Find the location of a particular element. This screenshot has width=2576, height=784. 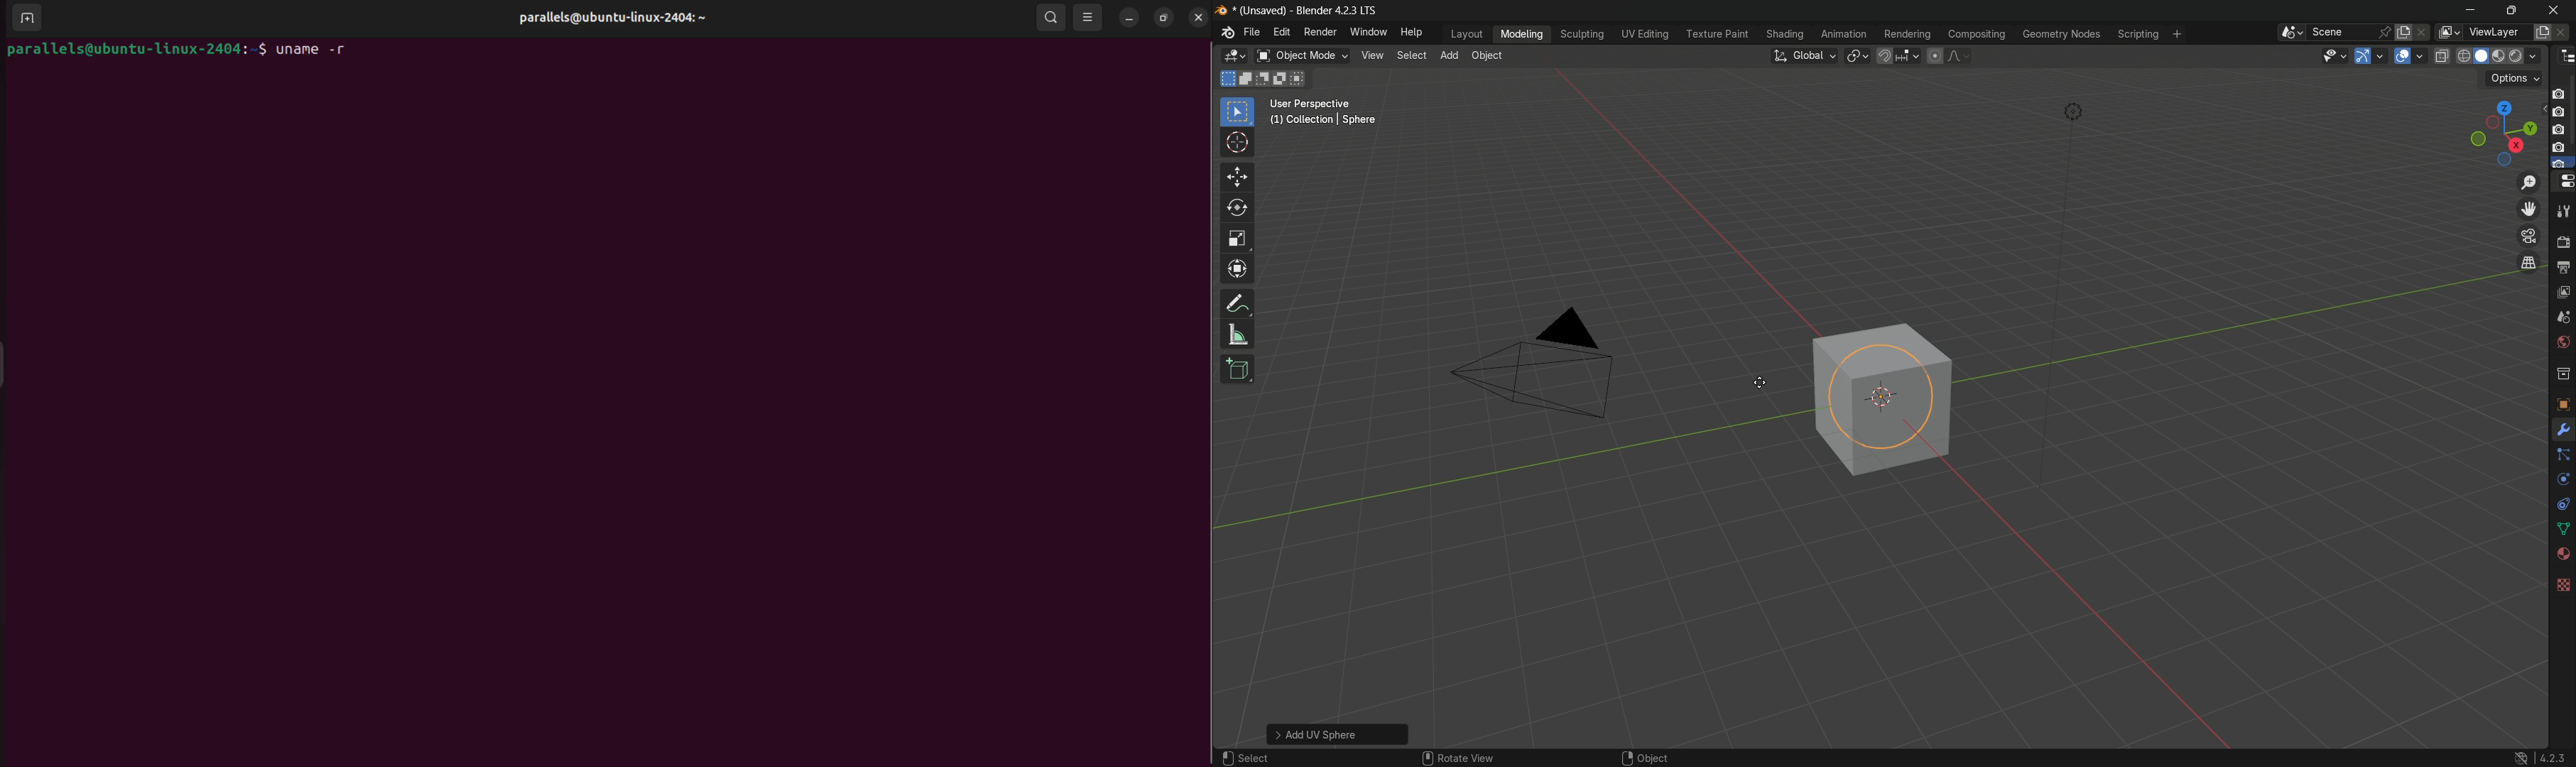

modeling menu is located at coordinates (1523, 33).